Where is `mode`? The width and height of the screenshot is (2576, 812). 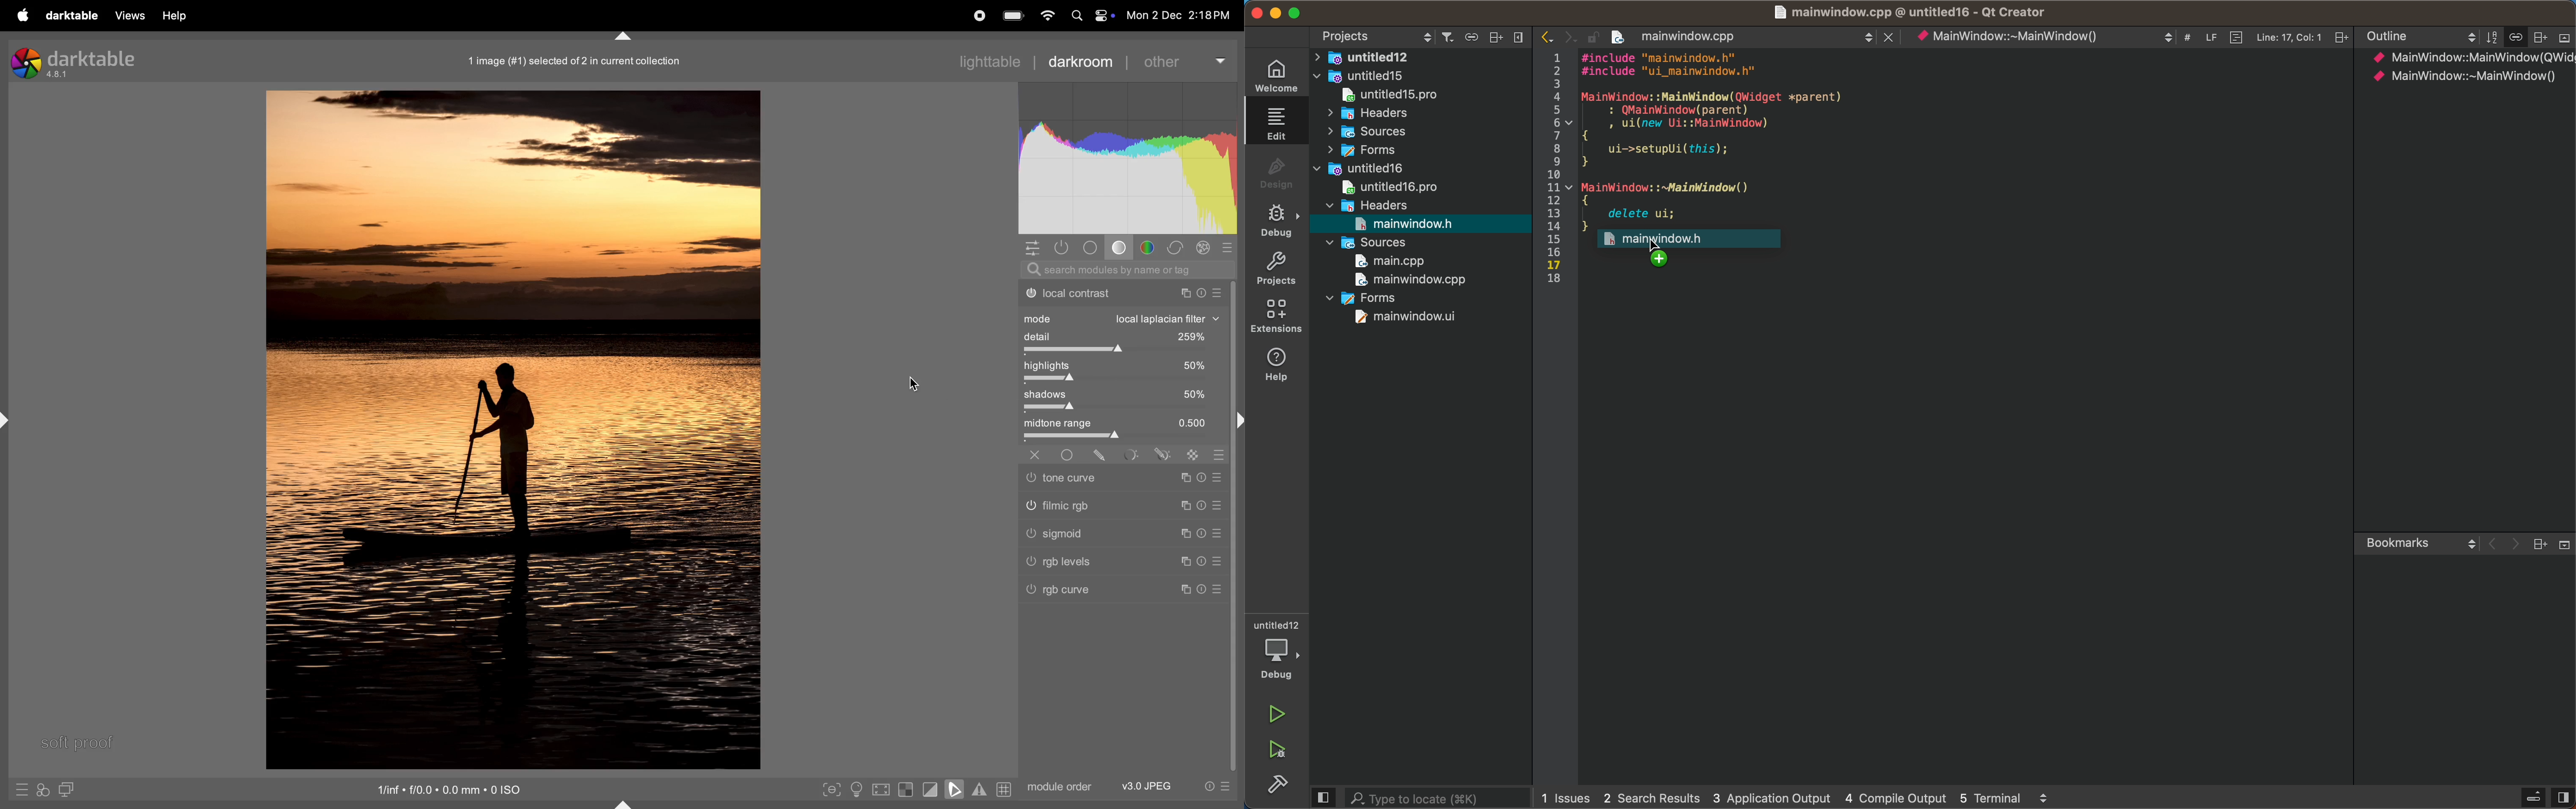
mode is located at coordinates (1123, 318).